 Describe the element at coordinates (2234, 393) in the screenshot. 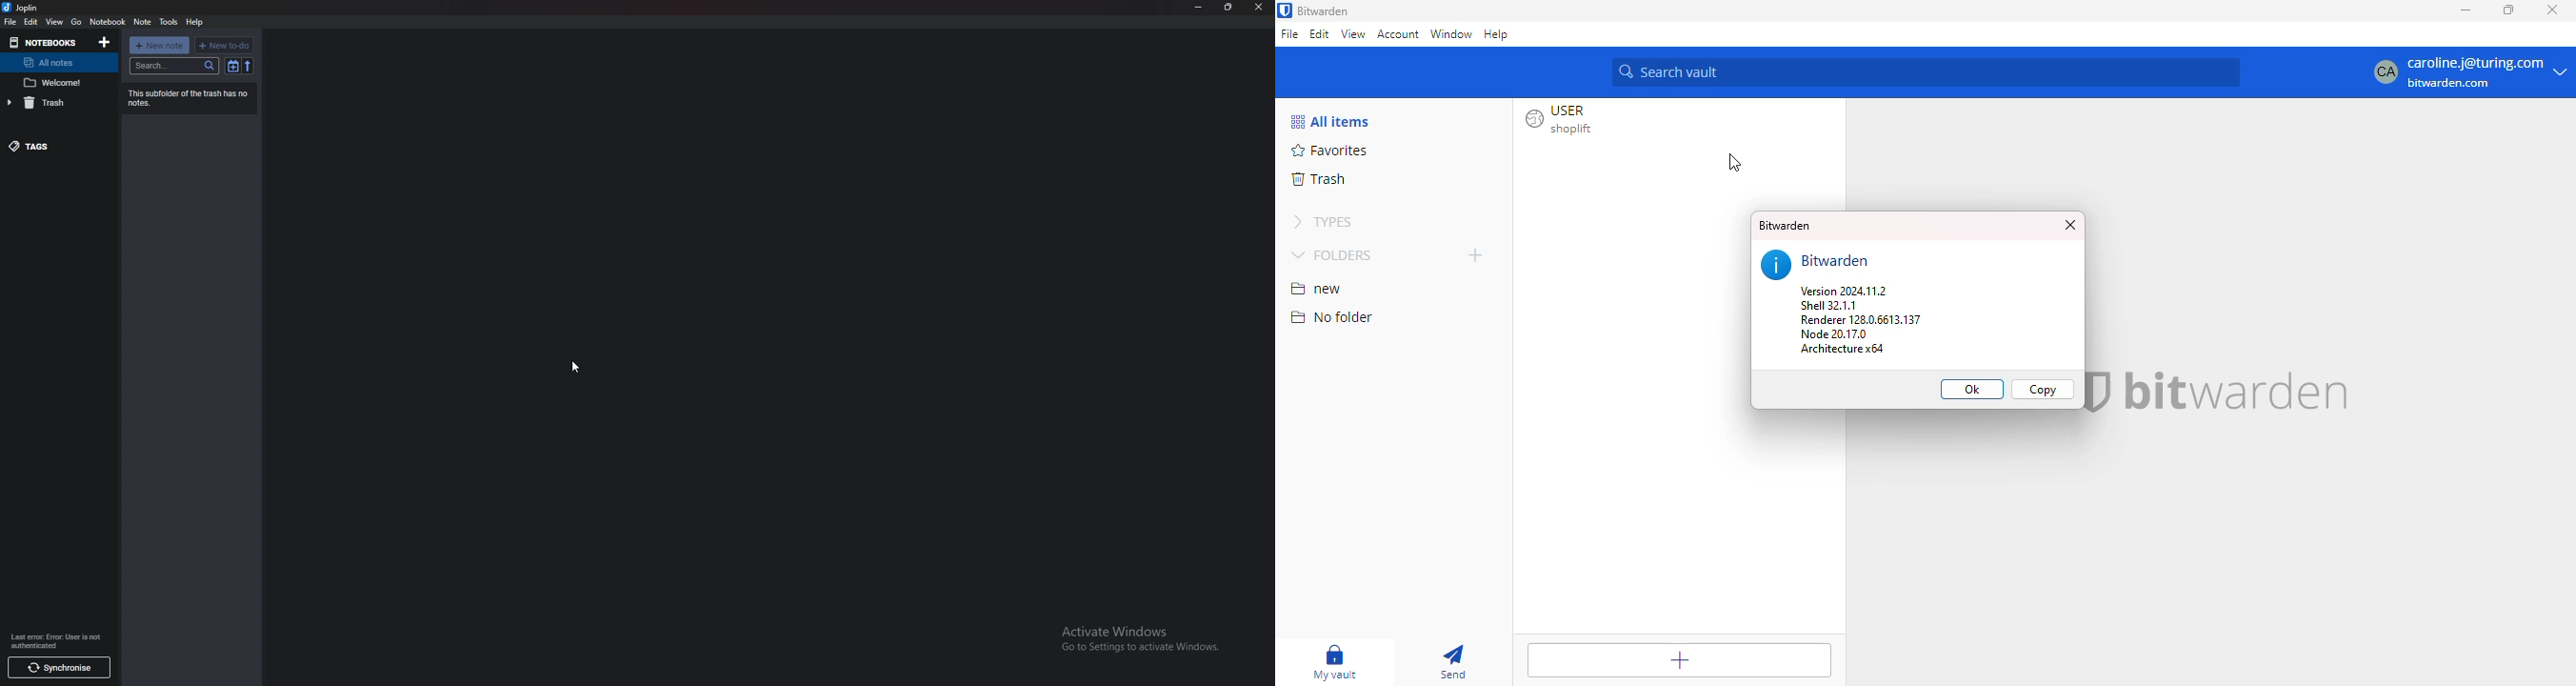

I see `bitwarden` at that location.